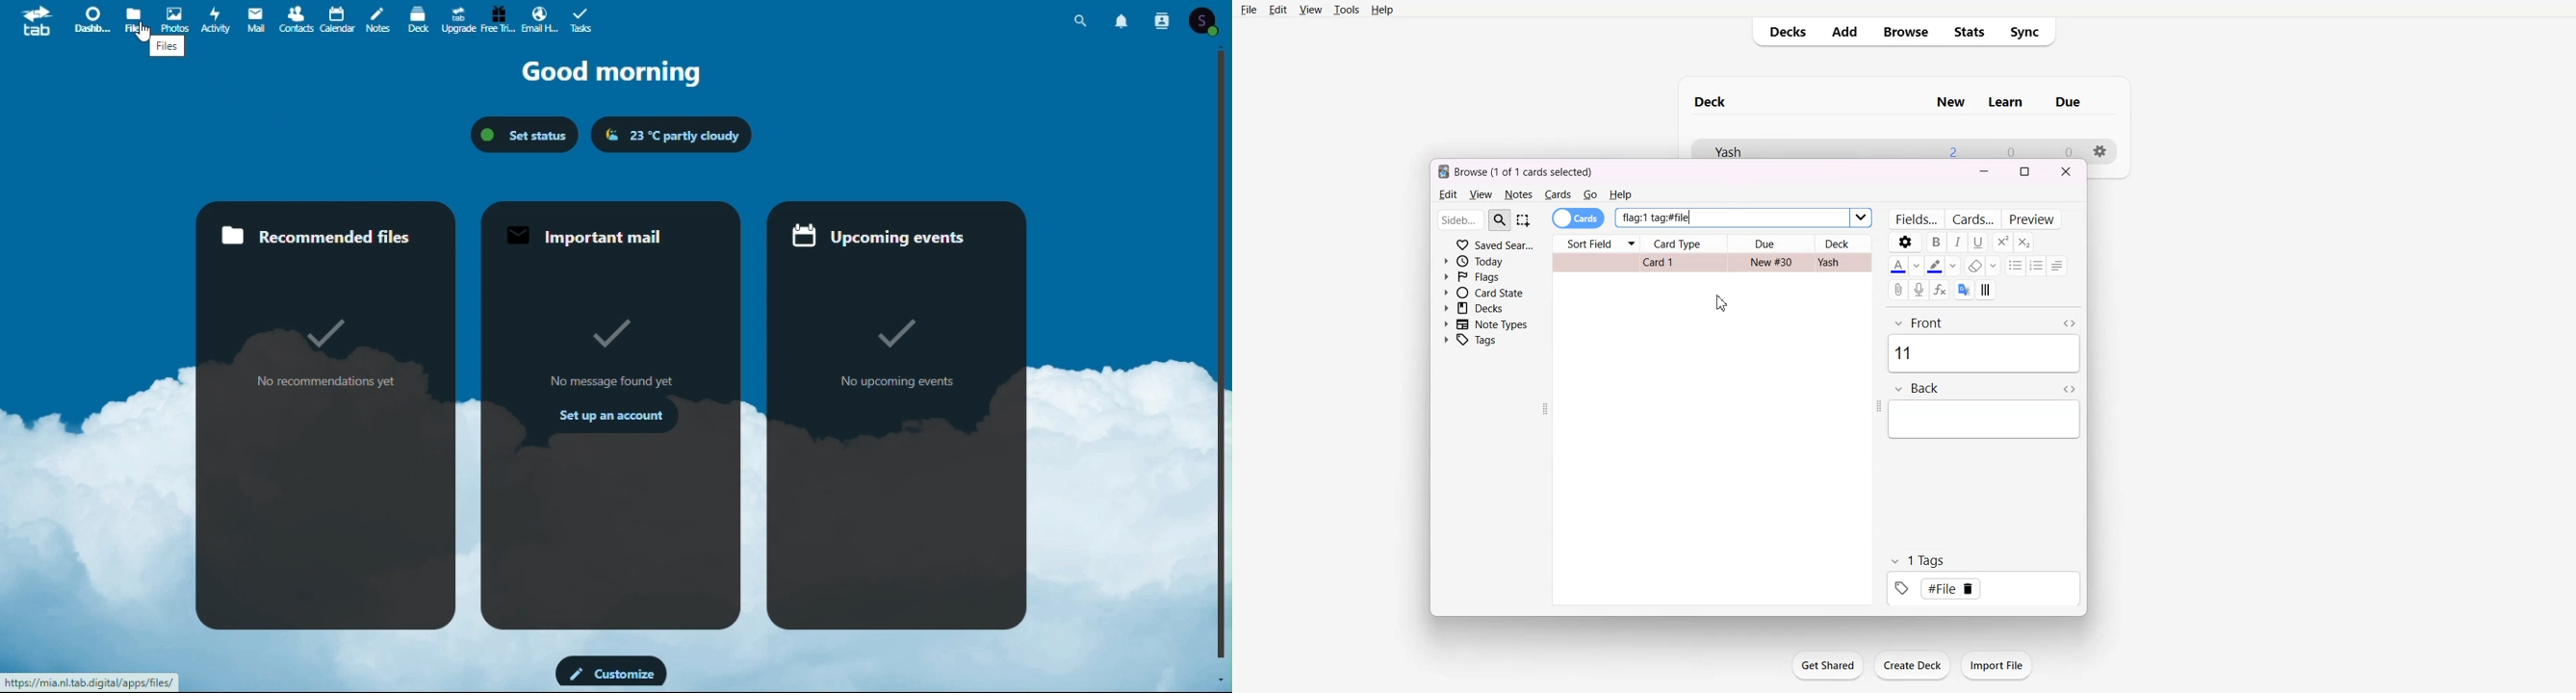 The height and width of the screenshot is (700, 2576). Describe the element at coordinates (1486, 323) in the screenshot. I see `Note Types` at that location.